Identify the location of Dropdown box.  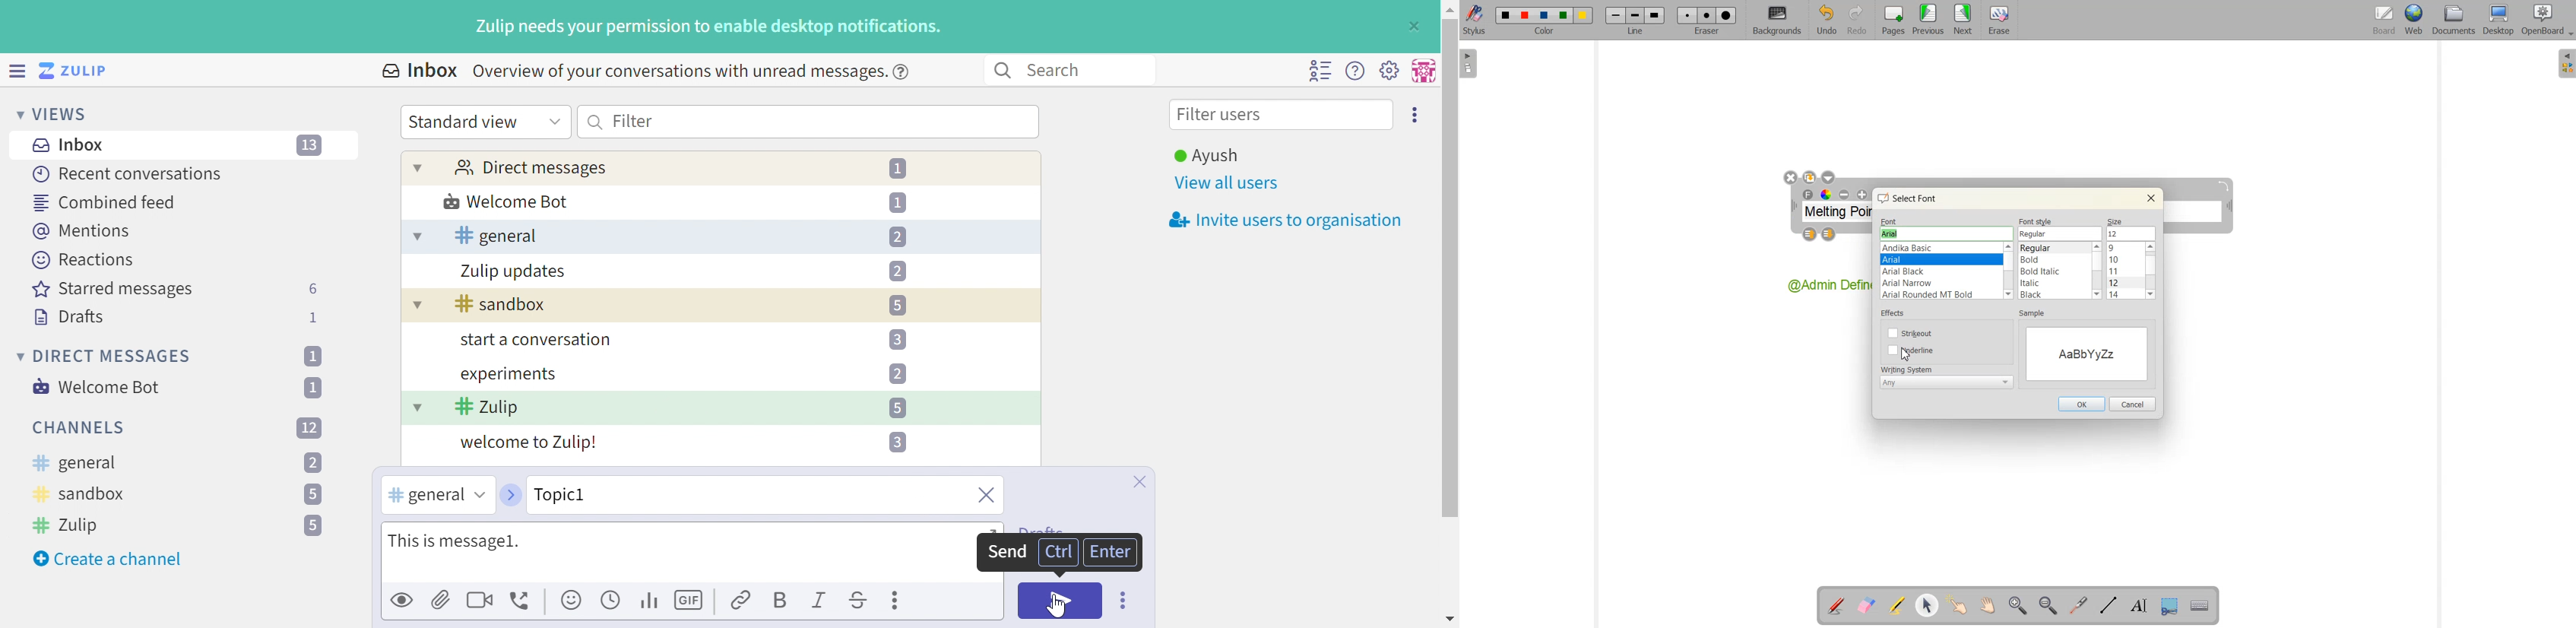
(1828, 177).